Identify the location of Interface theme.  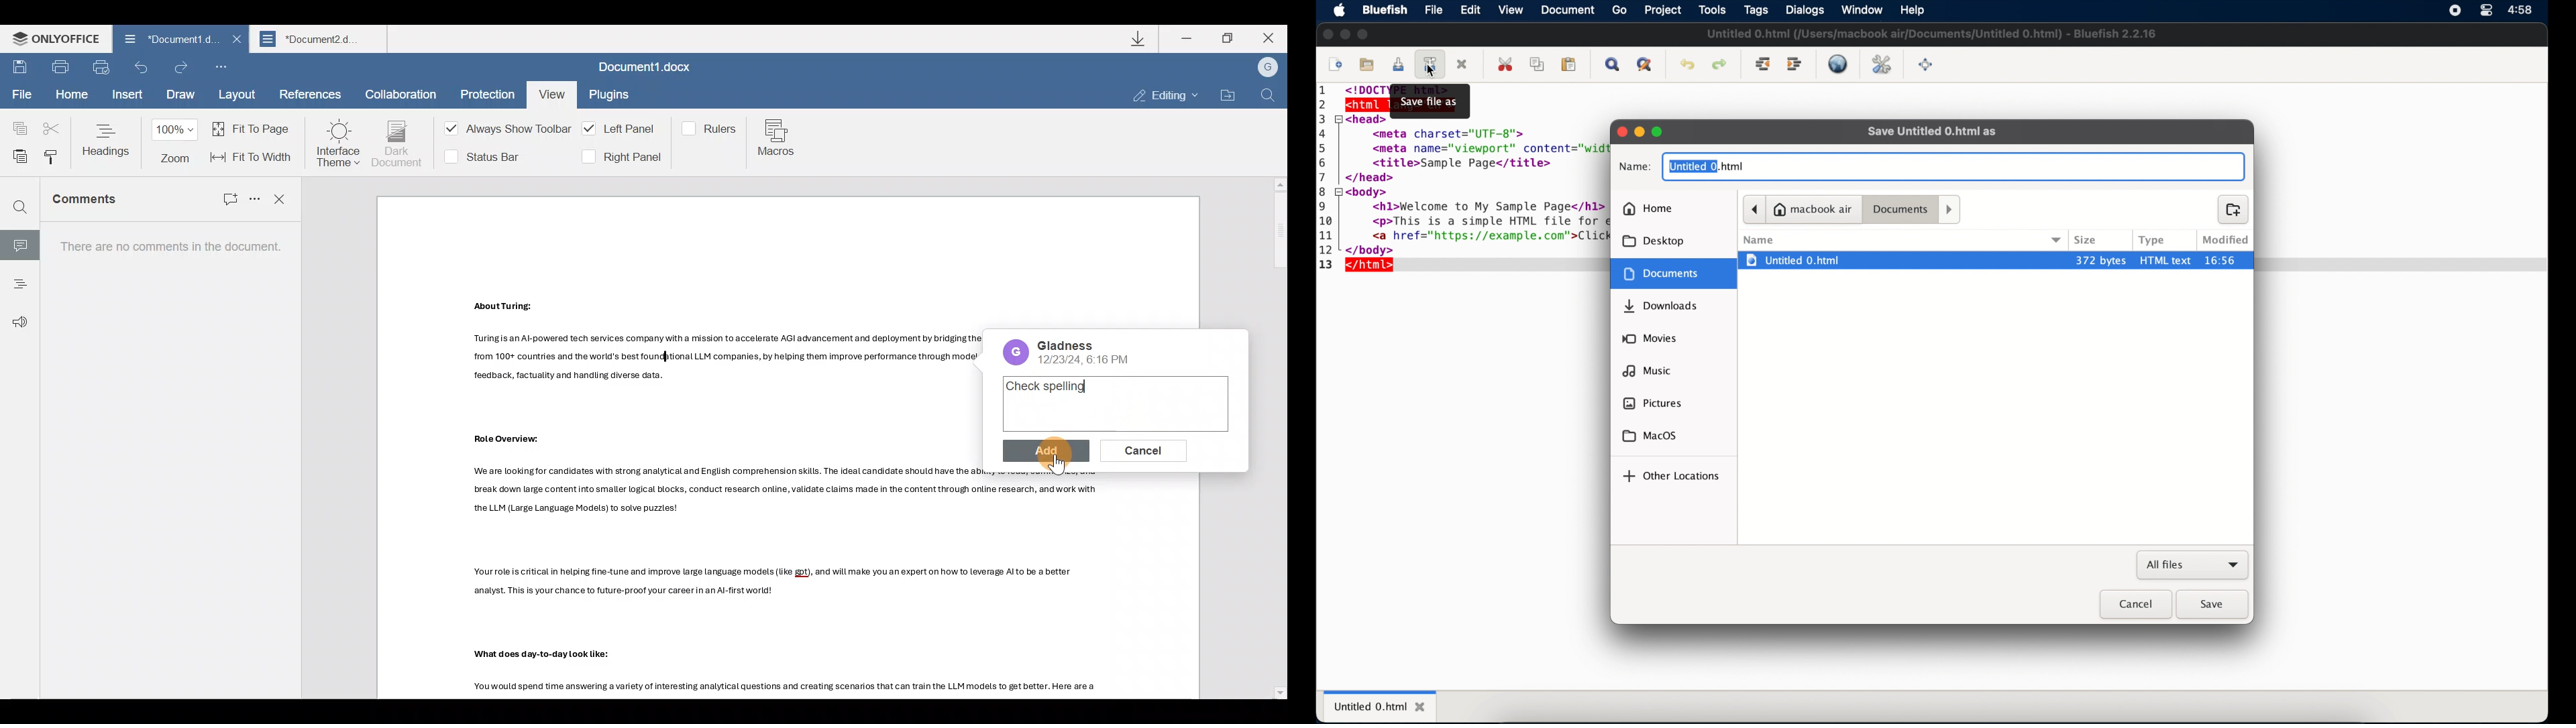
(338, 143).